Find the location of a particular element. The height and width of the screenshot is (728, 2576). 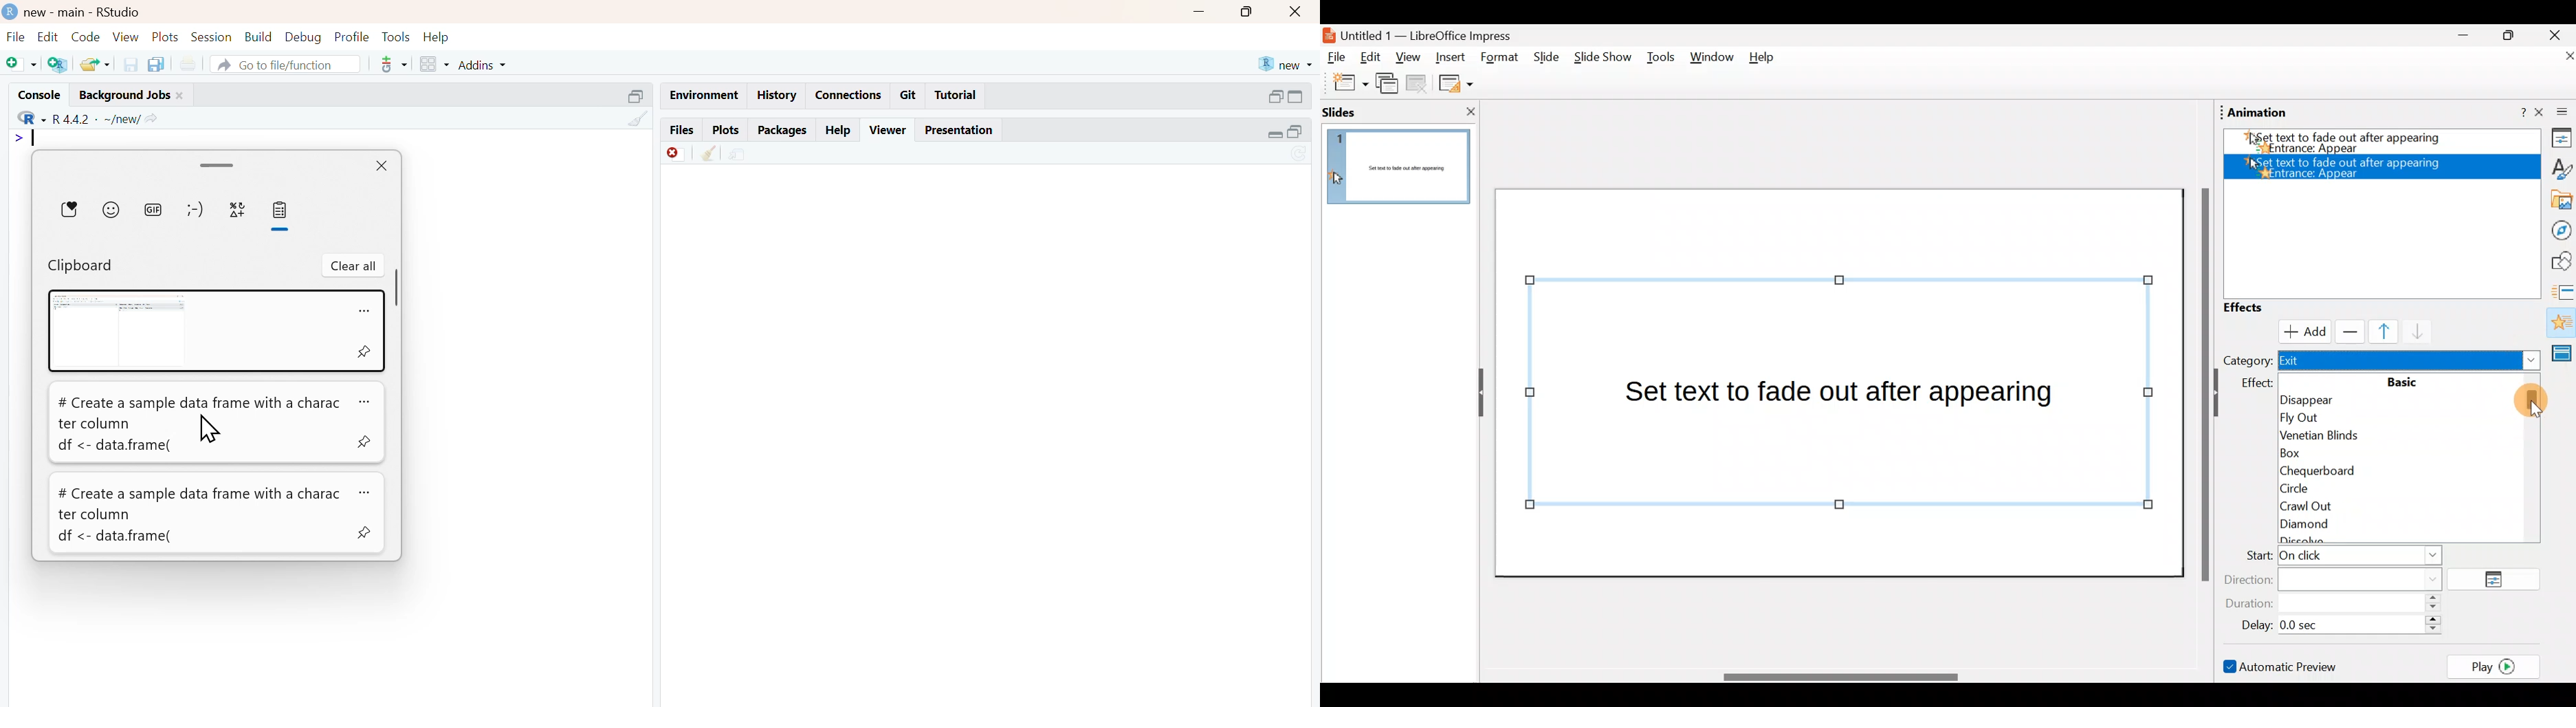

Duration is located at coordinates (2338, 604).